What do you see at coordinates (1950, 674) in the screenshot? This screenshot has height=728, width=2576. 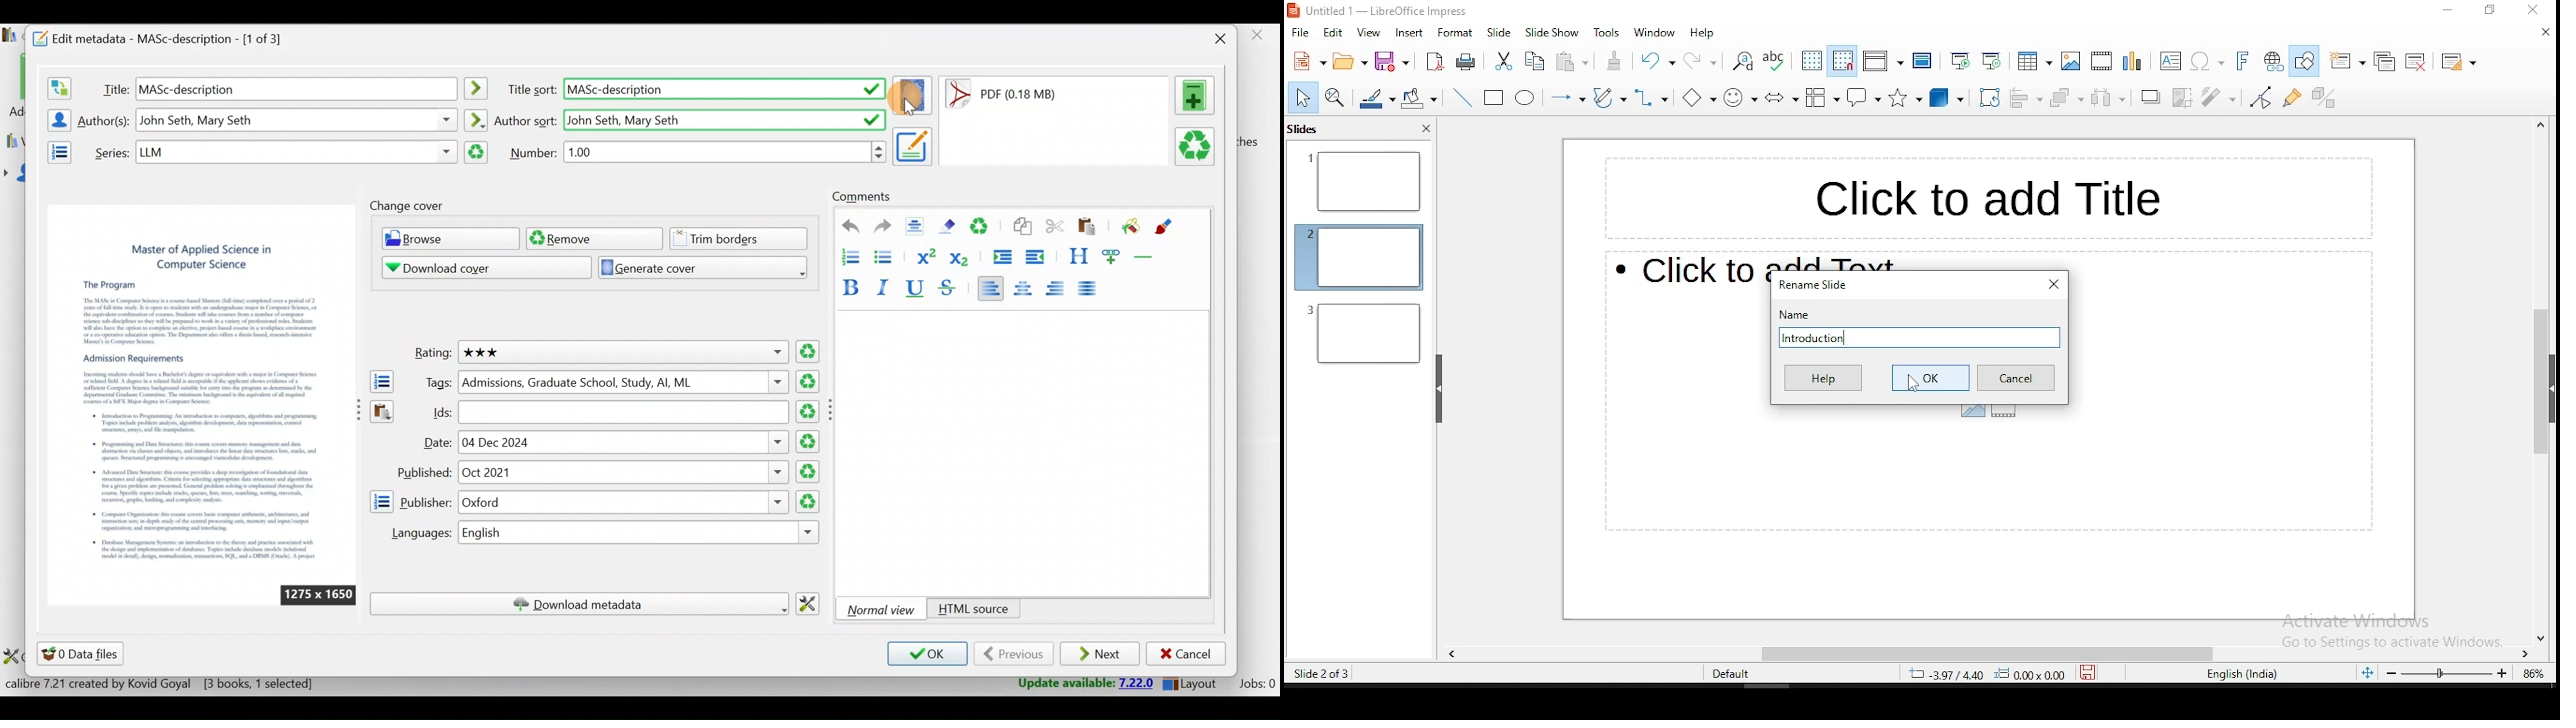 I see `3.97/4.40` at bounding box center [1950, 674].